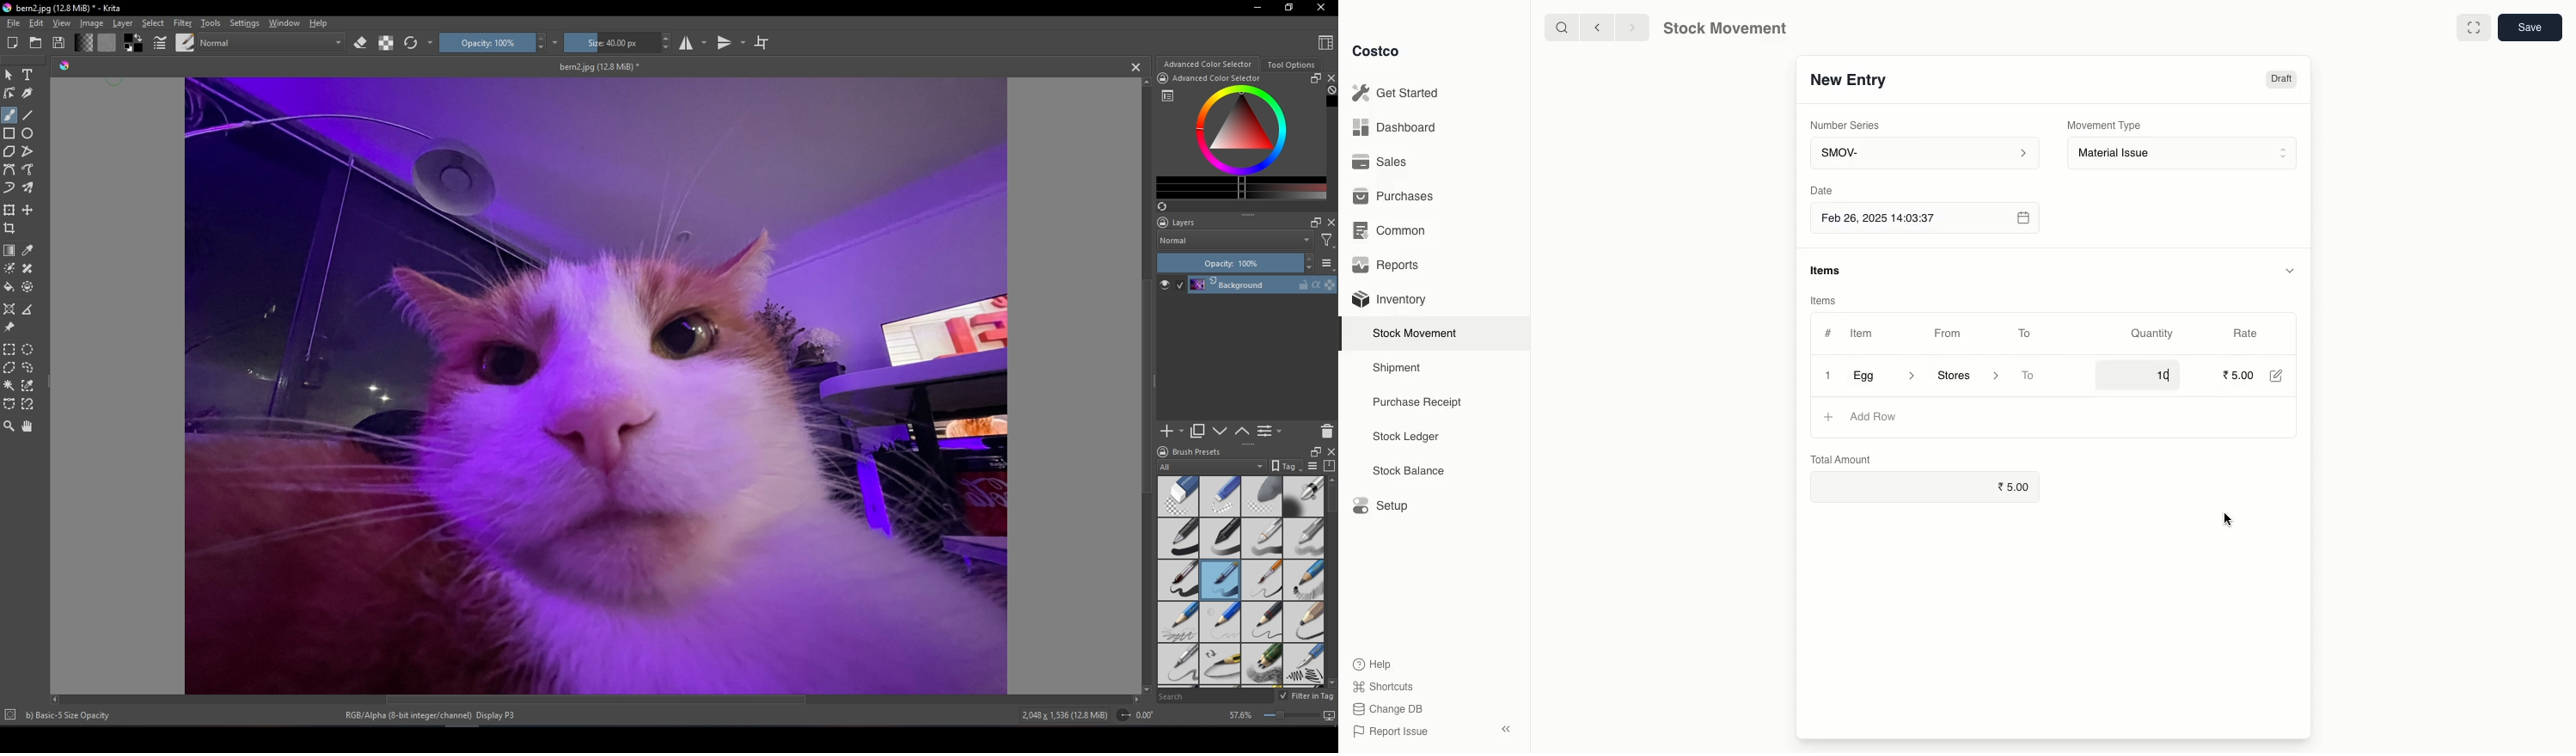 The image size is (2576, 756). I want to click on Advanced color selector, so click(1217, 78).